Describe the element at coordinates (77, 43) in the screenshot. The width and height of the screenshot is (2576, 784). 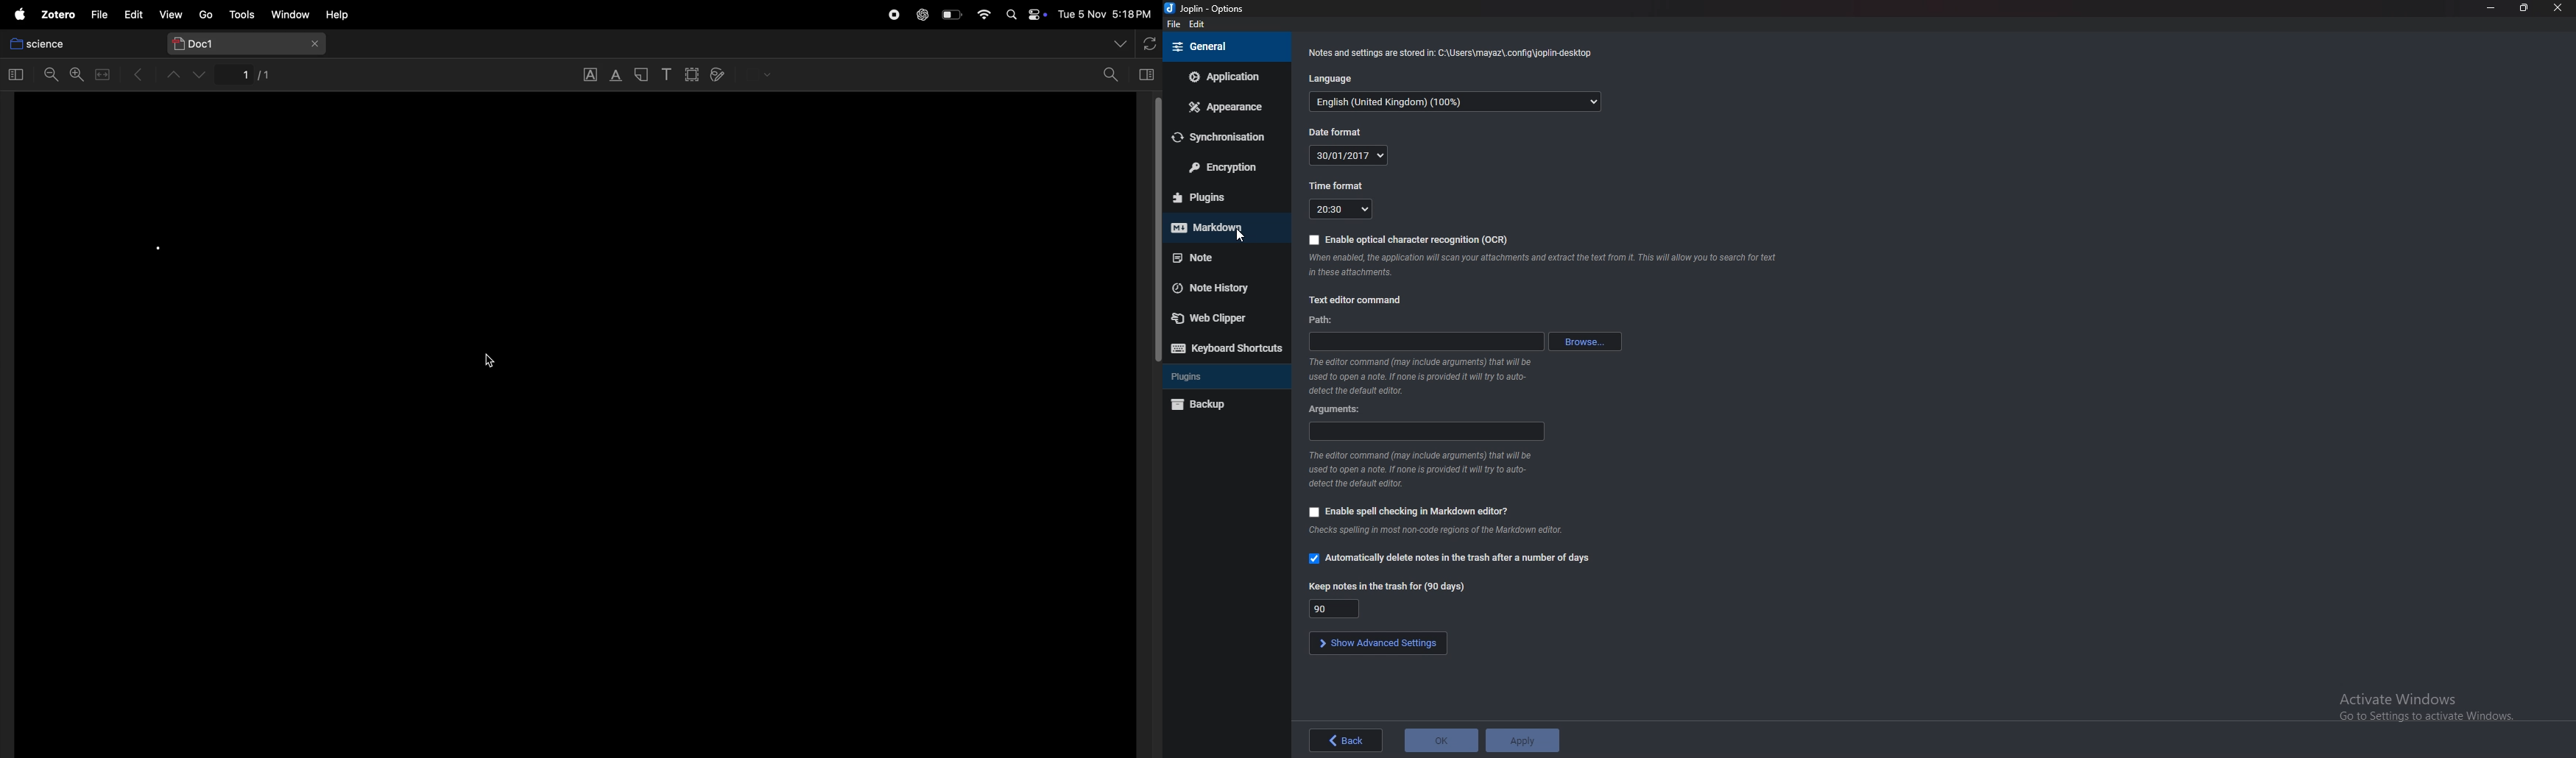
I see `science` at that location.